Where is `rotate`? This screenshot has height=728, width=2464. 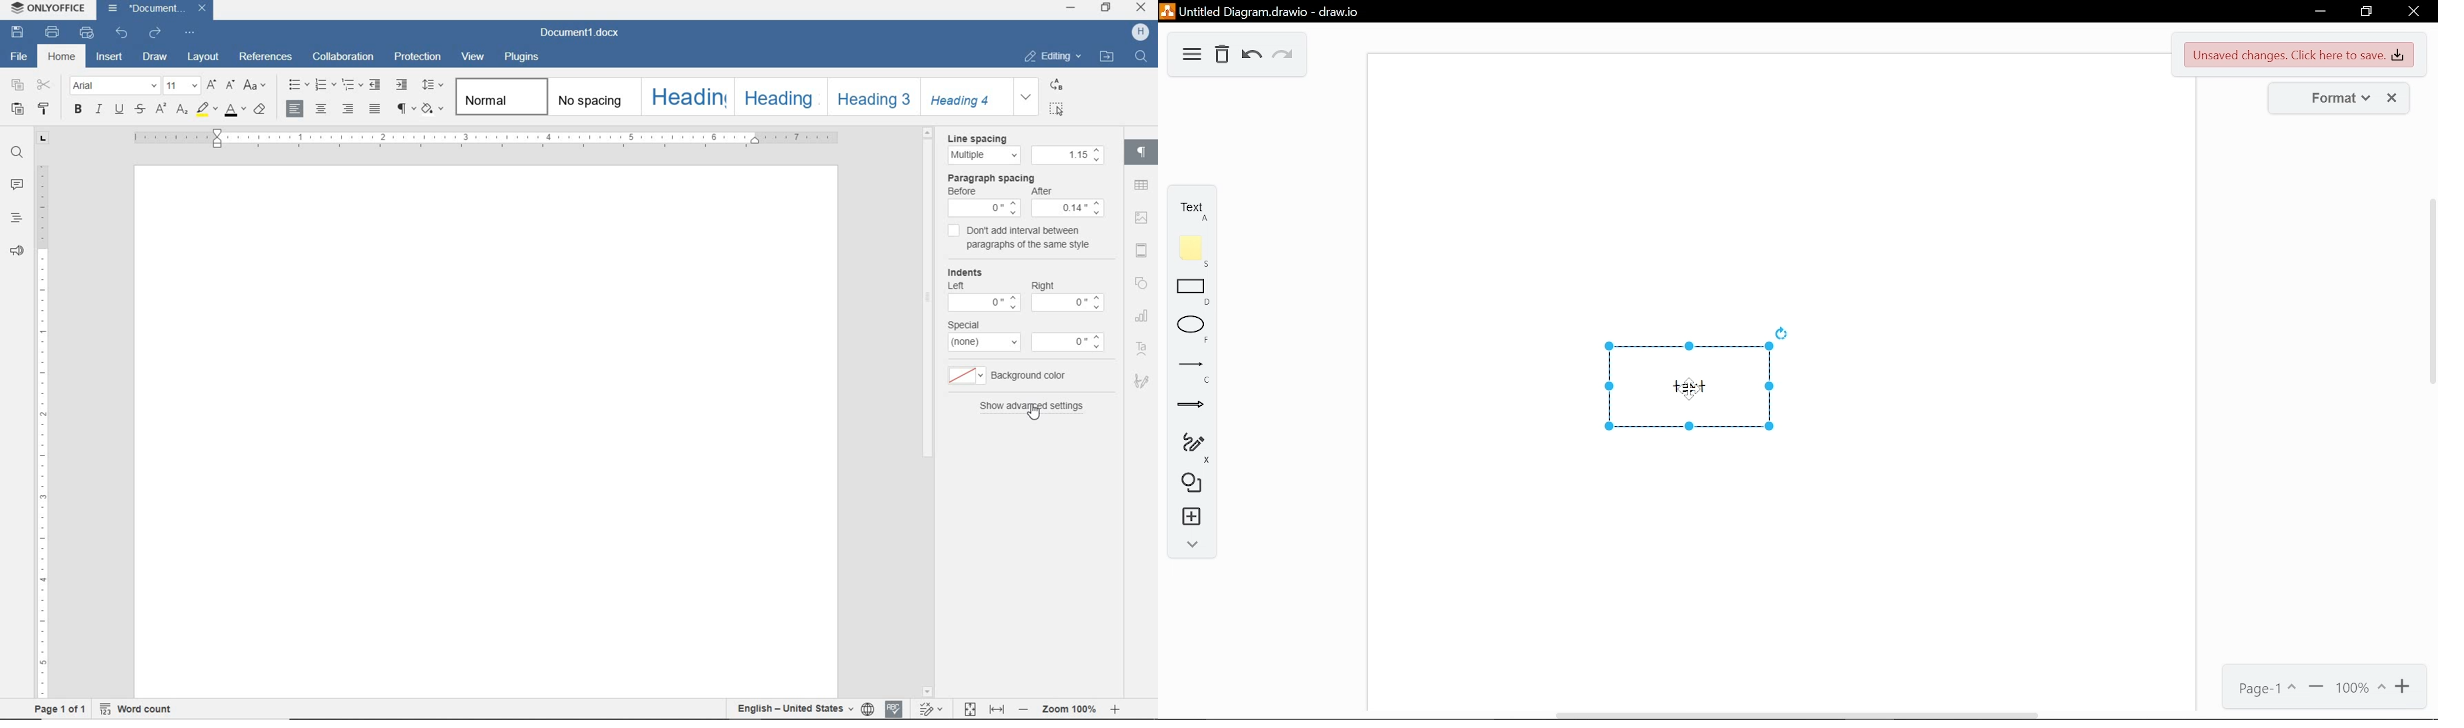
rotate is located at coordinates (1782, 333).